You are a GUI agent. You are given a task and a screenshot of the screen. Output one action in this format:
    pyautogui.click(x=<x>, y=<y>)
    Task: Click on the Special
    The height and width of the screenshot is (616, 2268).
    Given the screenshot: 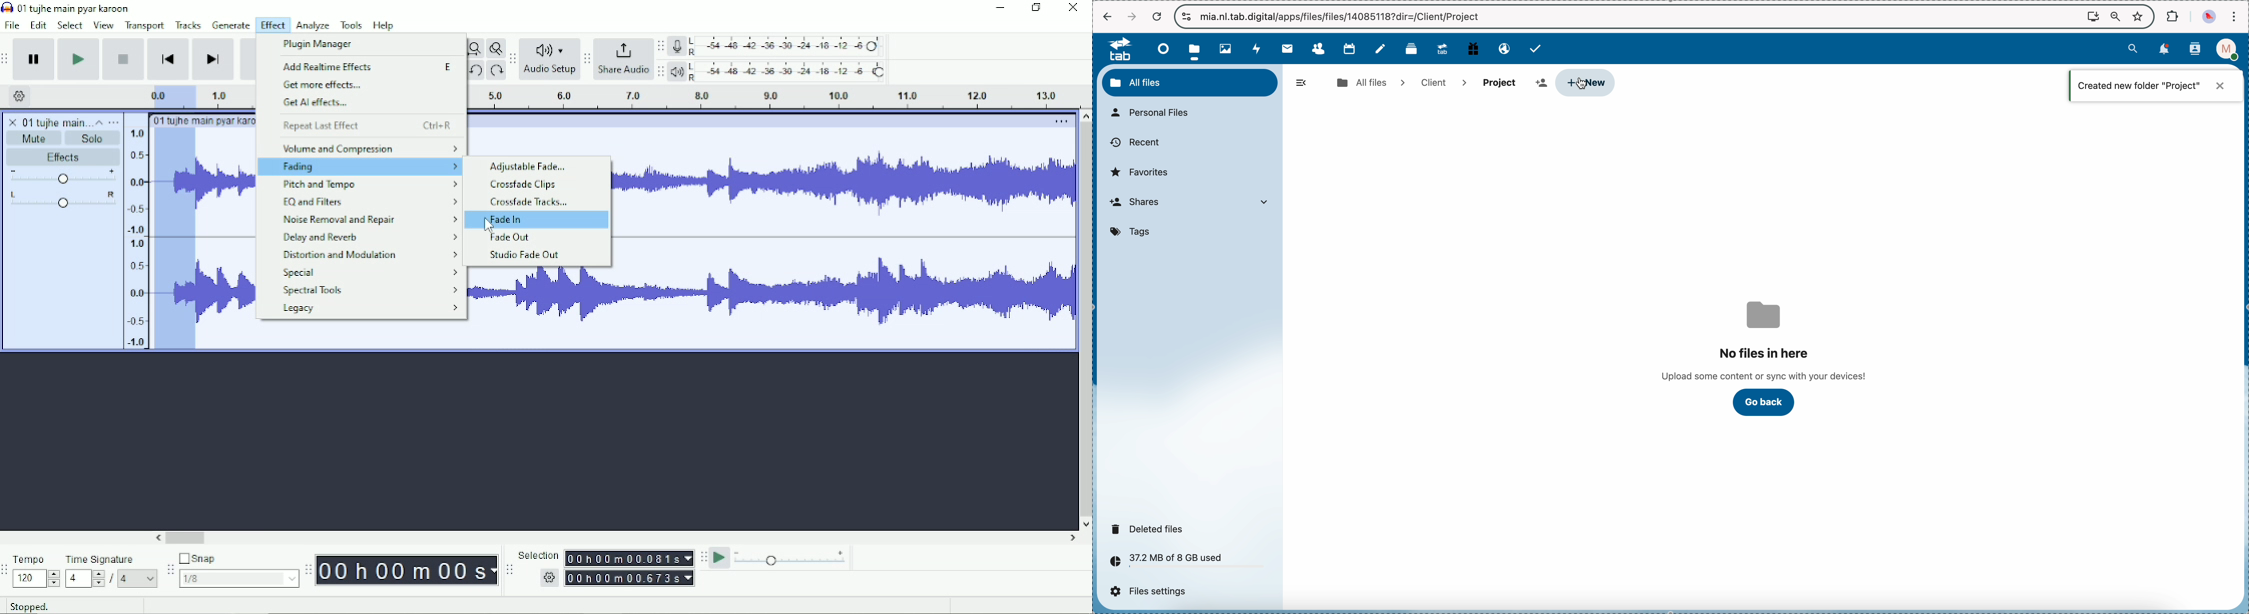 What is the action you would take?
    pyautogui.click(x=370, y=273)
    